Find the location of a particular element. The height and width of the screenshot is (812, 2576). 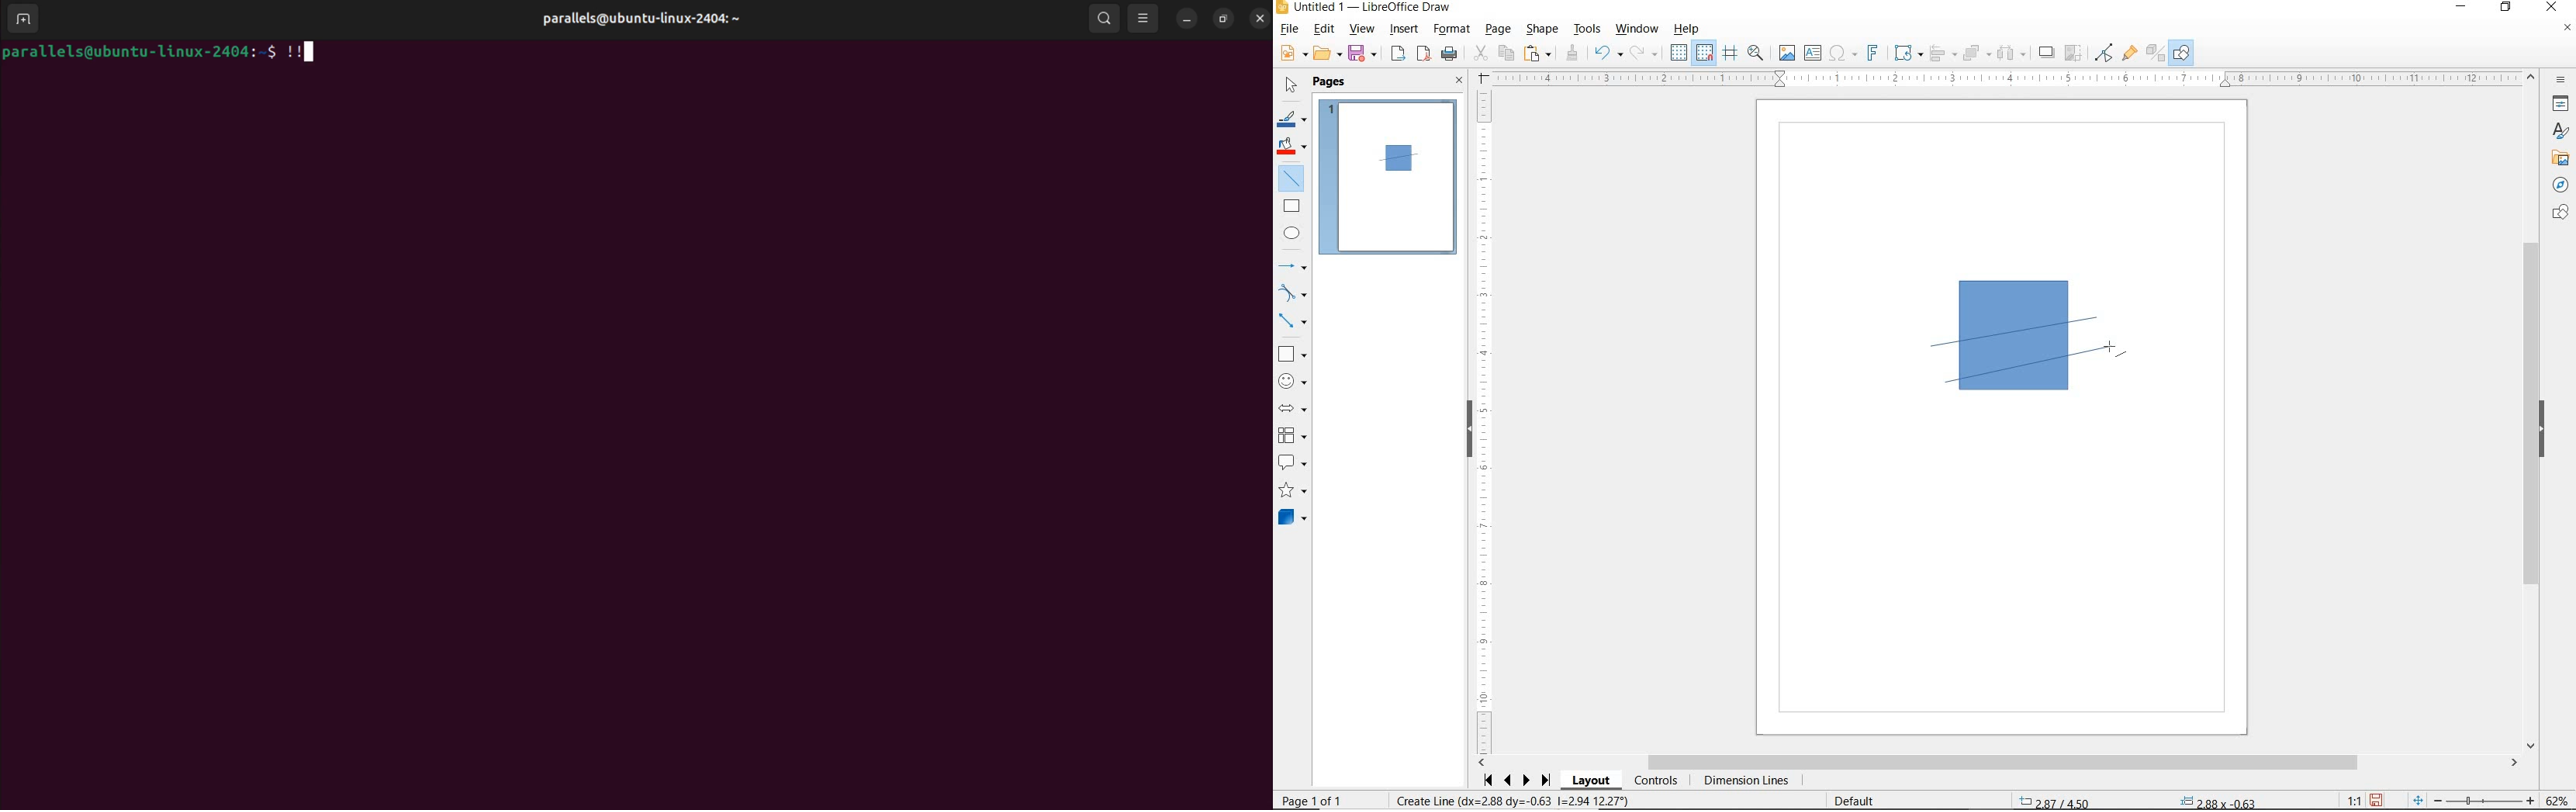

LINES AND ARROWS is located at coordinates (1293, 266).